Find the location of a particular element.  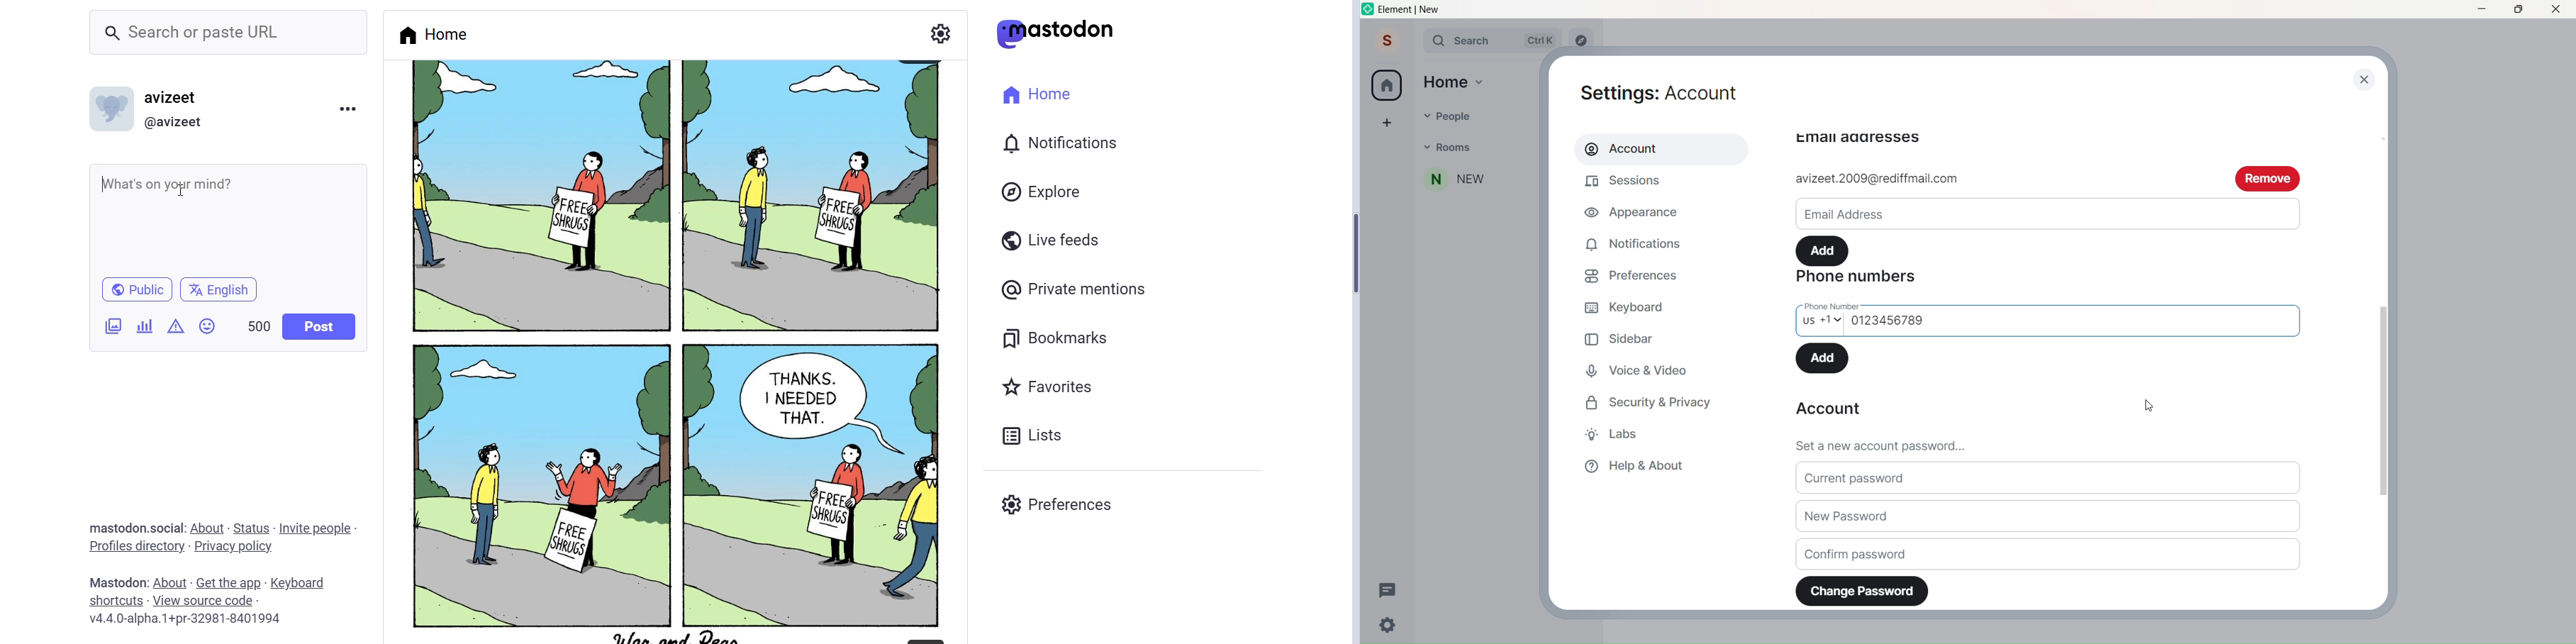

Security and Privacy is located at coordinates (1657, 401).